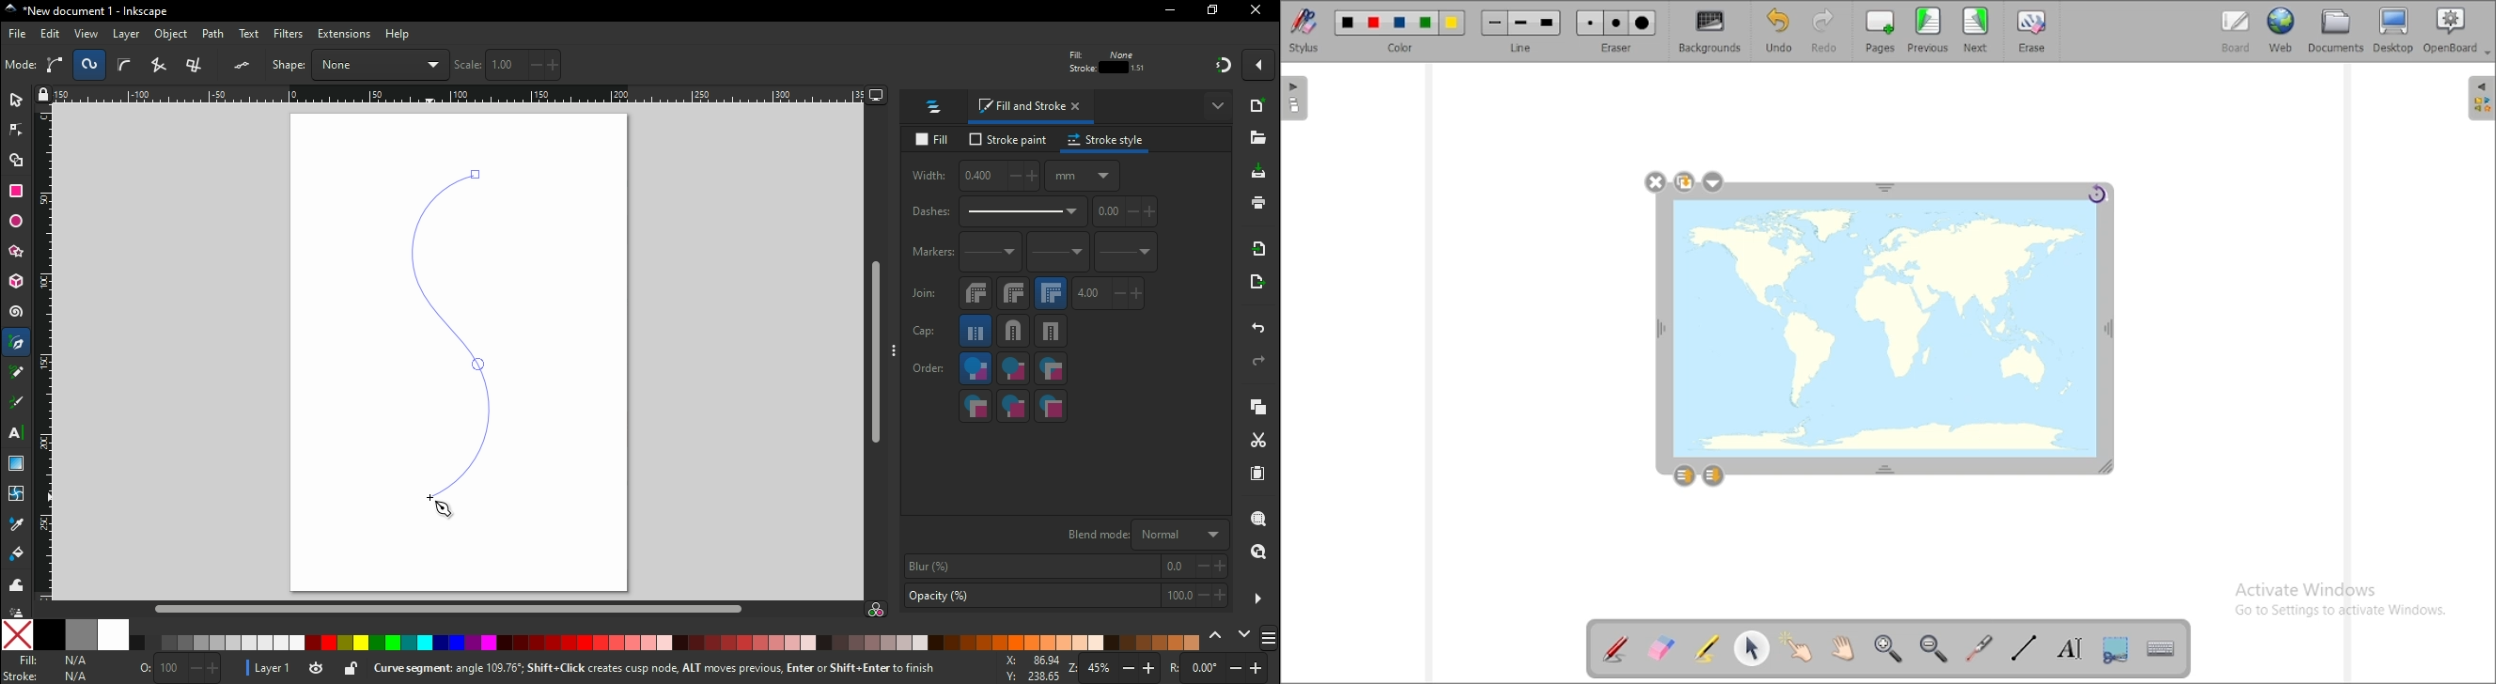  What do you see at coordinates (1222, 670) in the screenshot?
I see `rotation increase/decrease` at bounding box center [1222, 670].